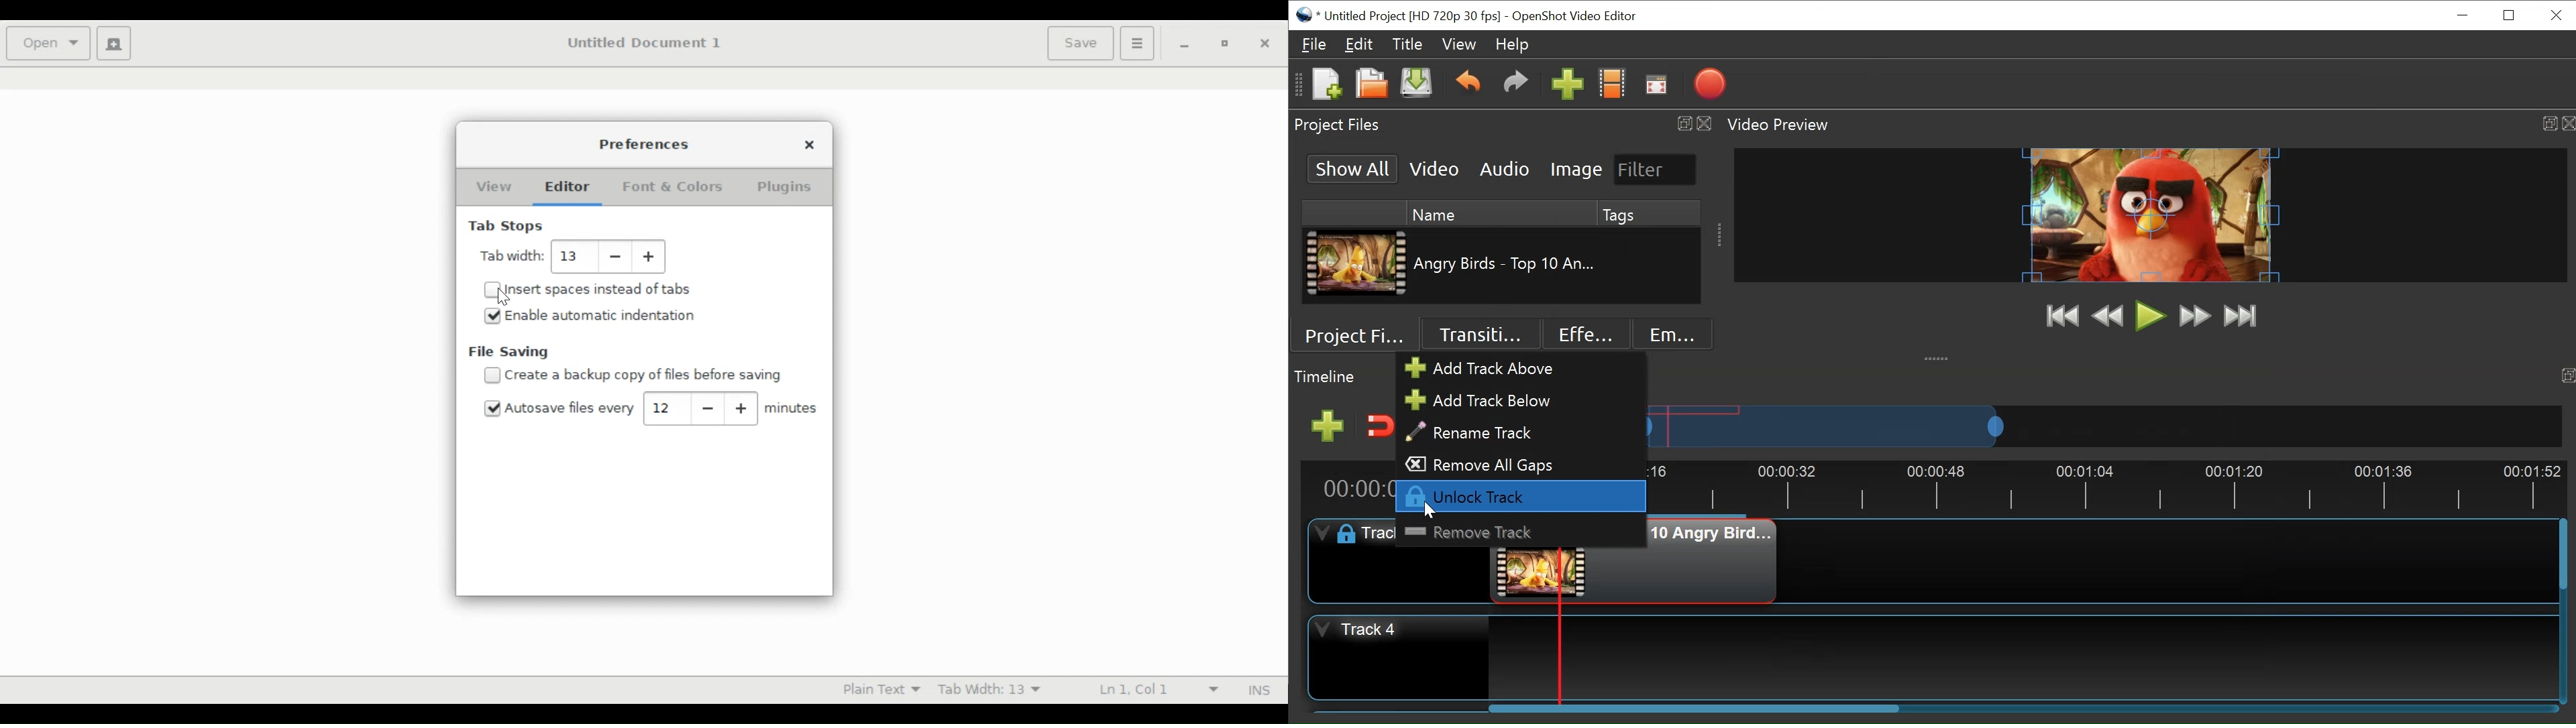  Describe the element at coordinates (1577, 17) in the screenshot. I see `OpenShot Video Editor` at that location.